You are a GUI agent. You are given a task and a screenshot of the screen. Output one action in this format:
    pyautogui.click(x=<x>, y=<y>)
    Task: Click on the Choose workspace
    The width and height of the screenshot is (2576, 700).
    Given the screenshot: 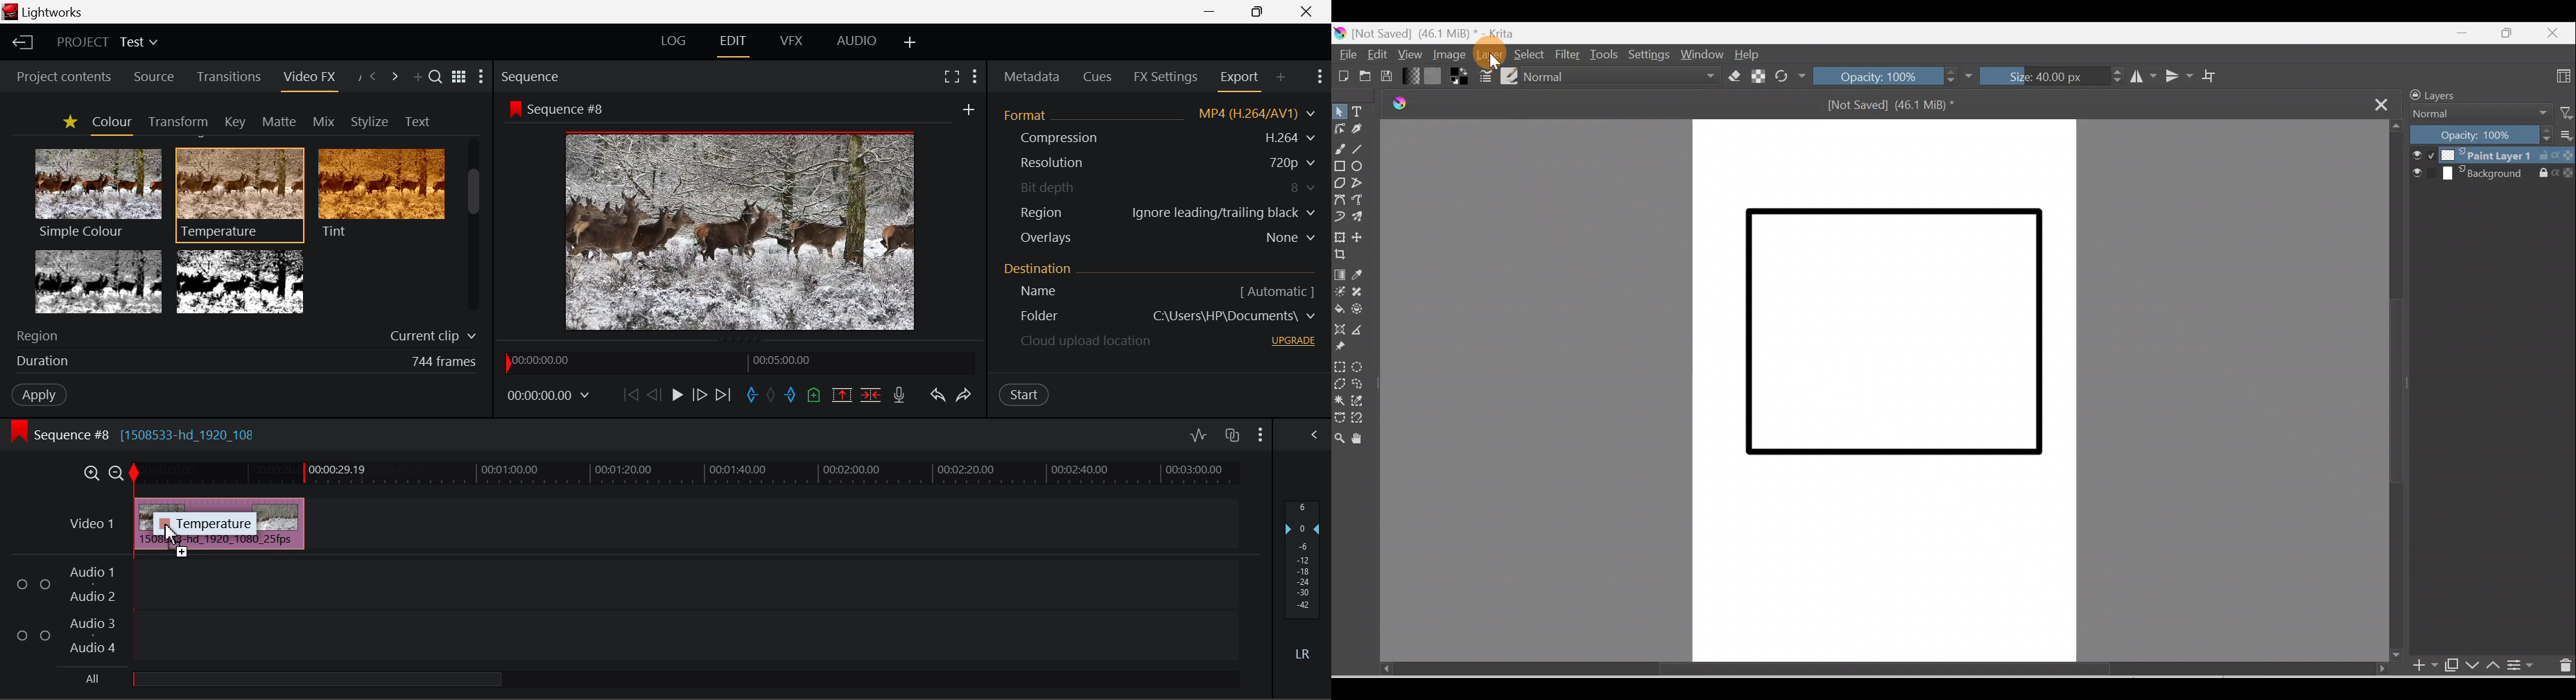 What is the action you would take?
    pyautogui.click(x=2563, y=76)
    